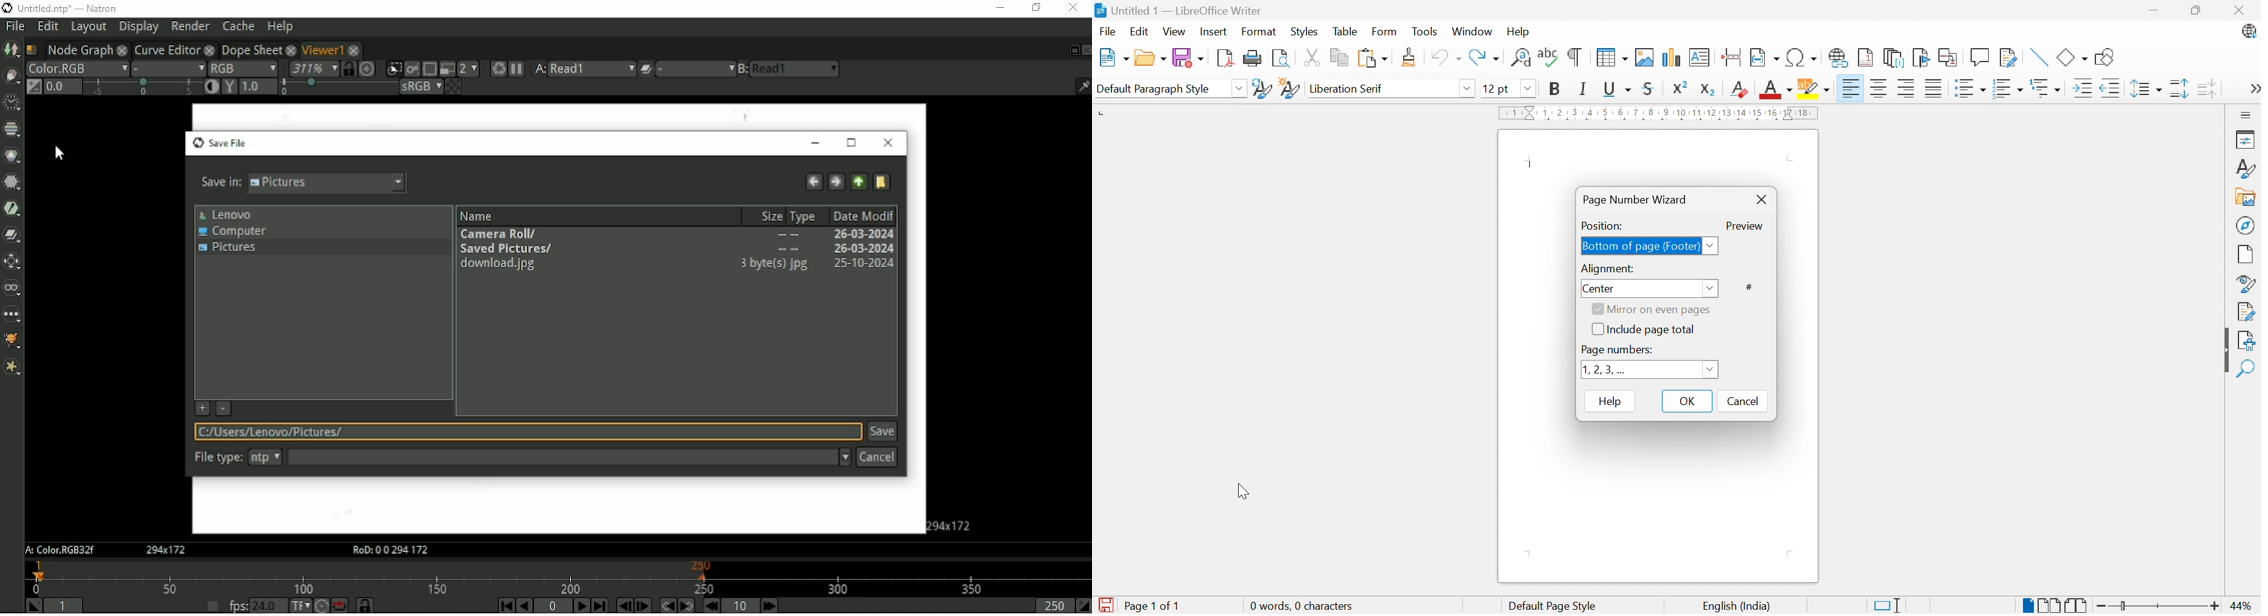 The width and height of the screenshot is (2268, 616). What do you see at coordinates (1473, 32) in the screenshot?
I see `Windows` at bounding box center [1473, 32].